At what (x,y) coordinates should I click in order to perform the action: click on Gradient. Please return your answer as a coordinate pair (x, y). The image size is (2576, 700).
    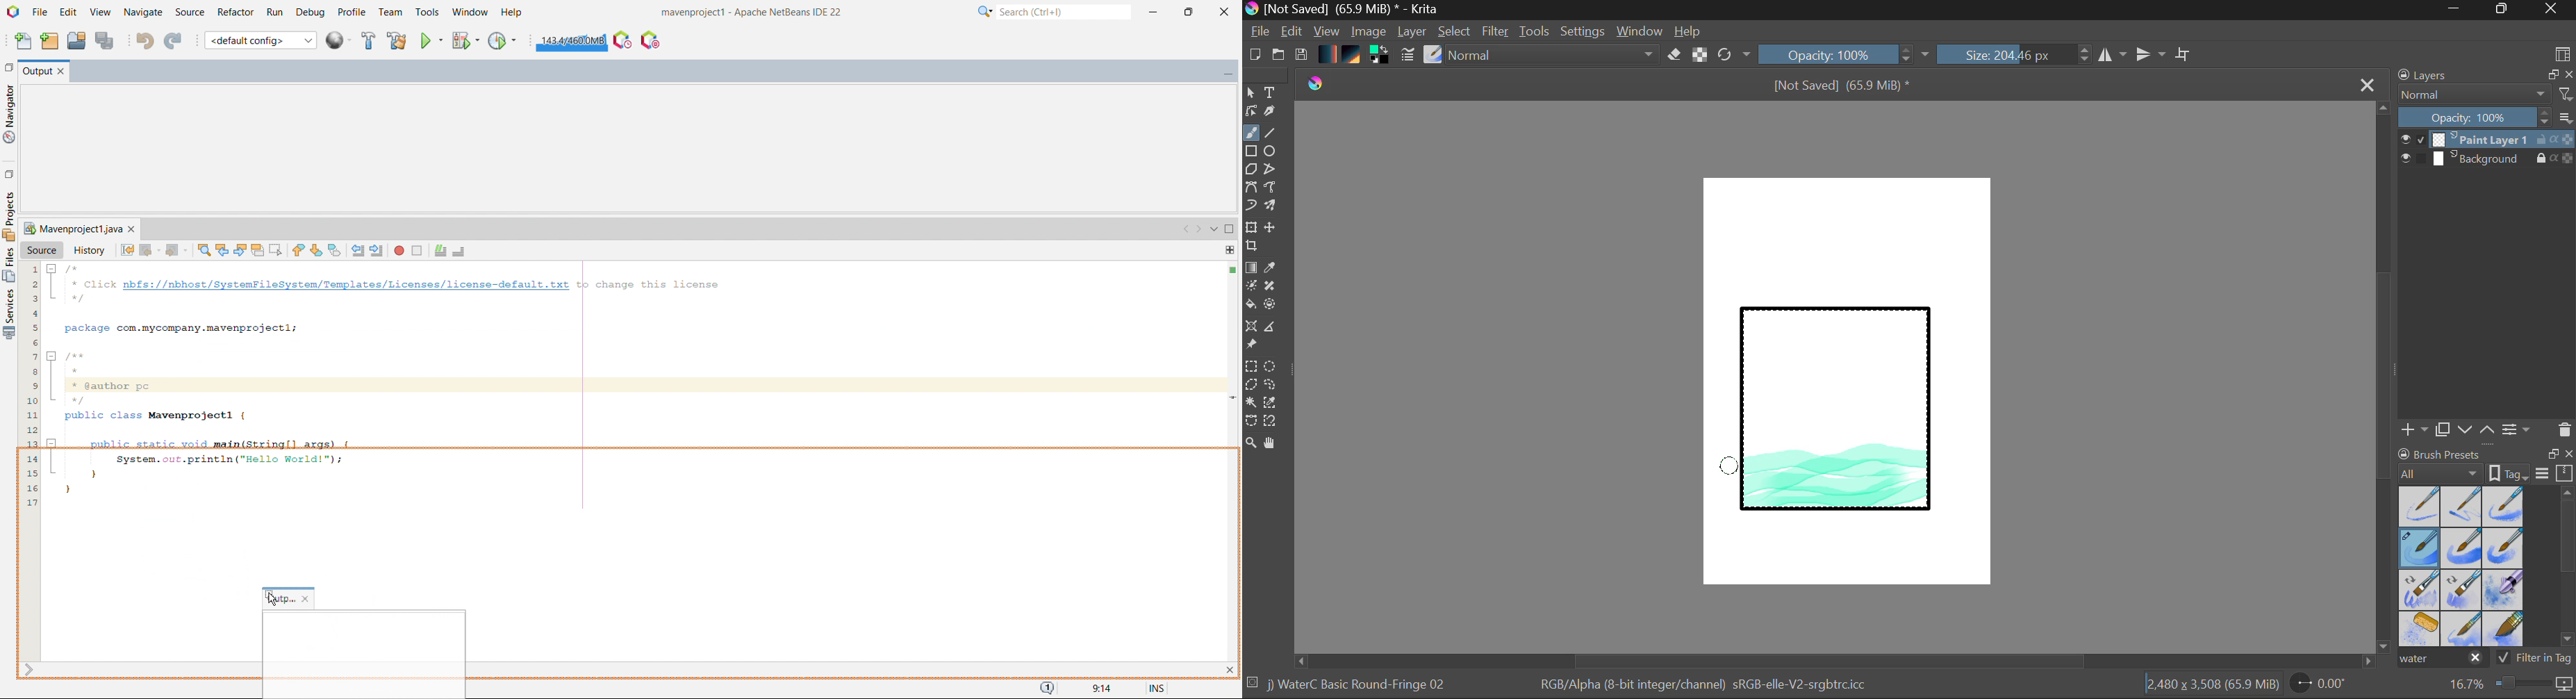
    Looking at the image, I should click on (1326, 53).